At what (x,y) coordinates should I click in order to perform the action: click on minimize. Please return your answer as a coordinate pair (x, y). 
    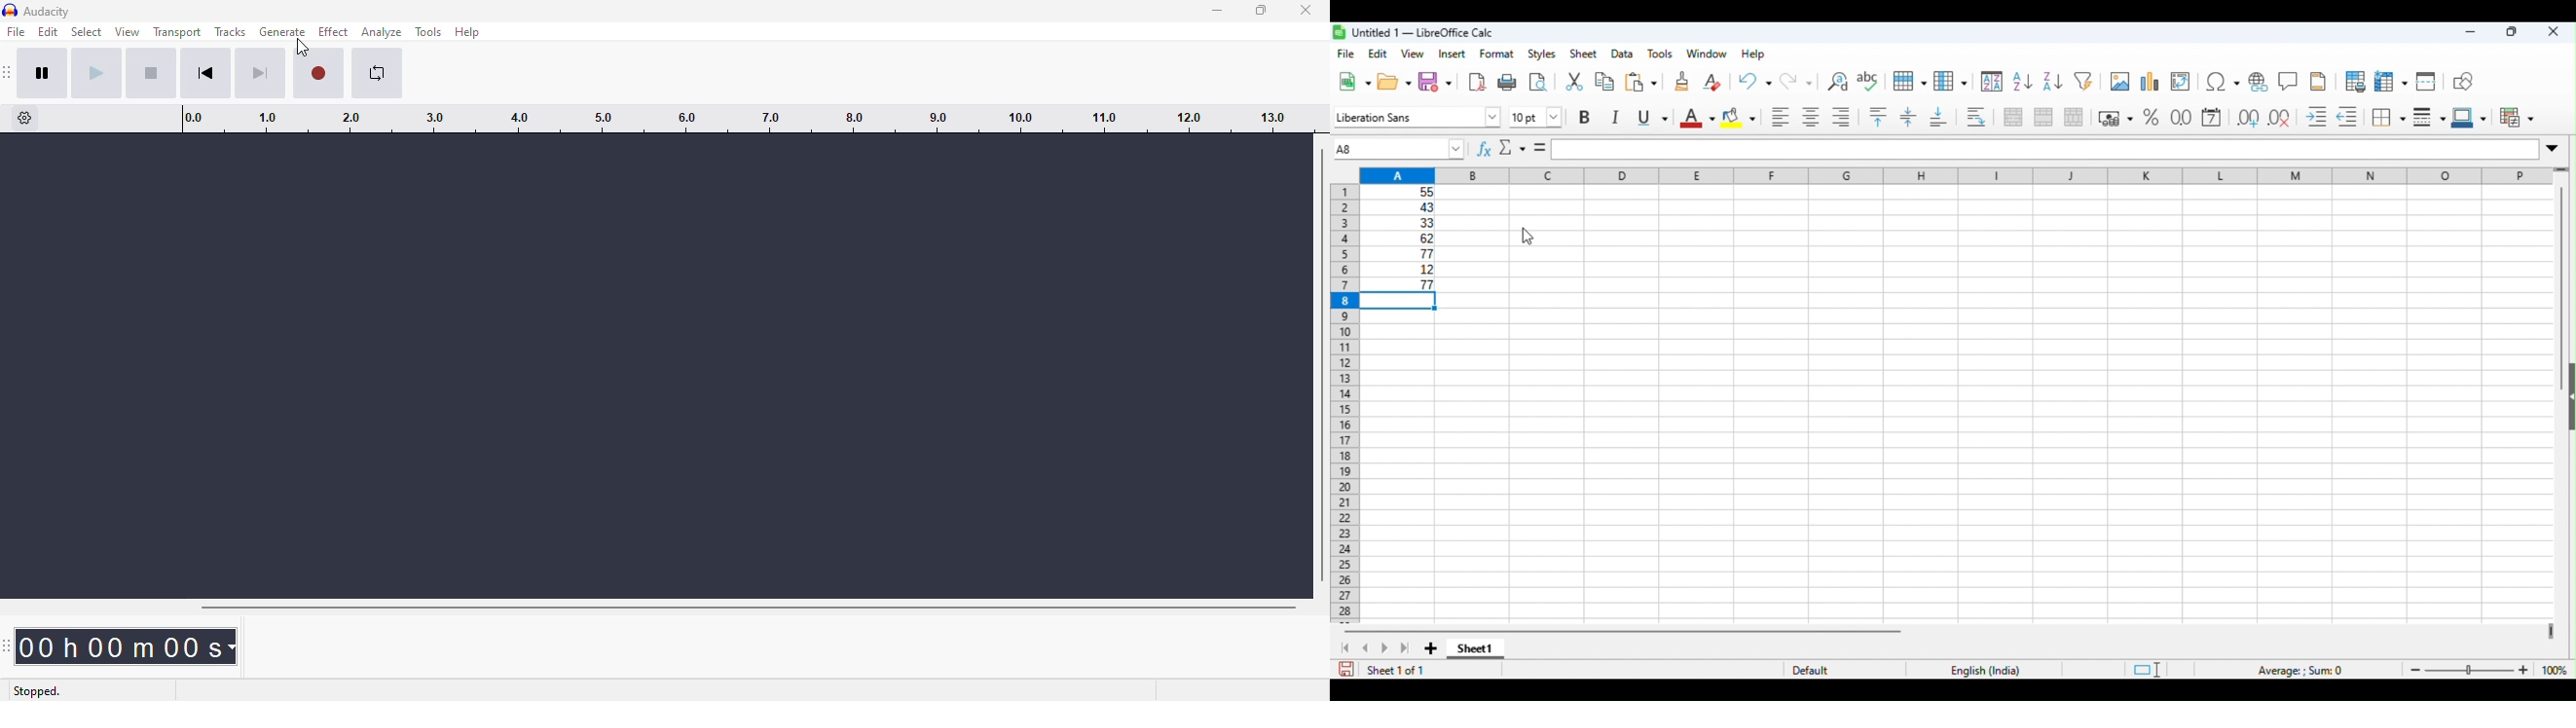
    Looking at the image, I should click on (1219, 11).